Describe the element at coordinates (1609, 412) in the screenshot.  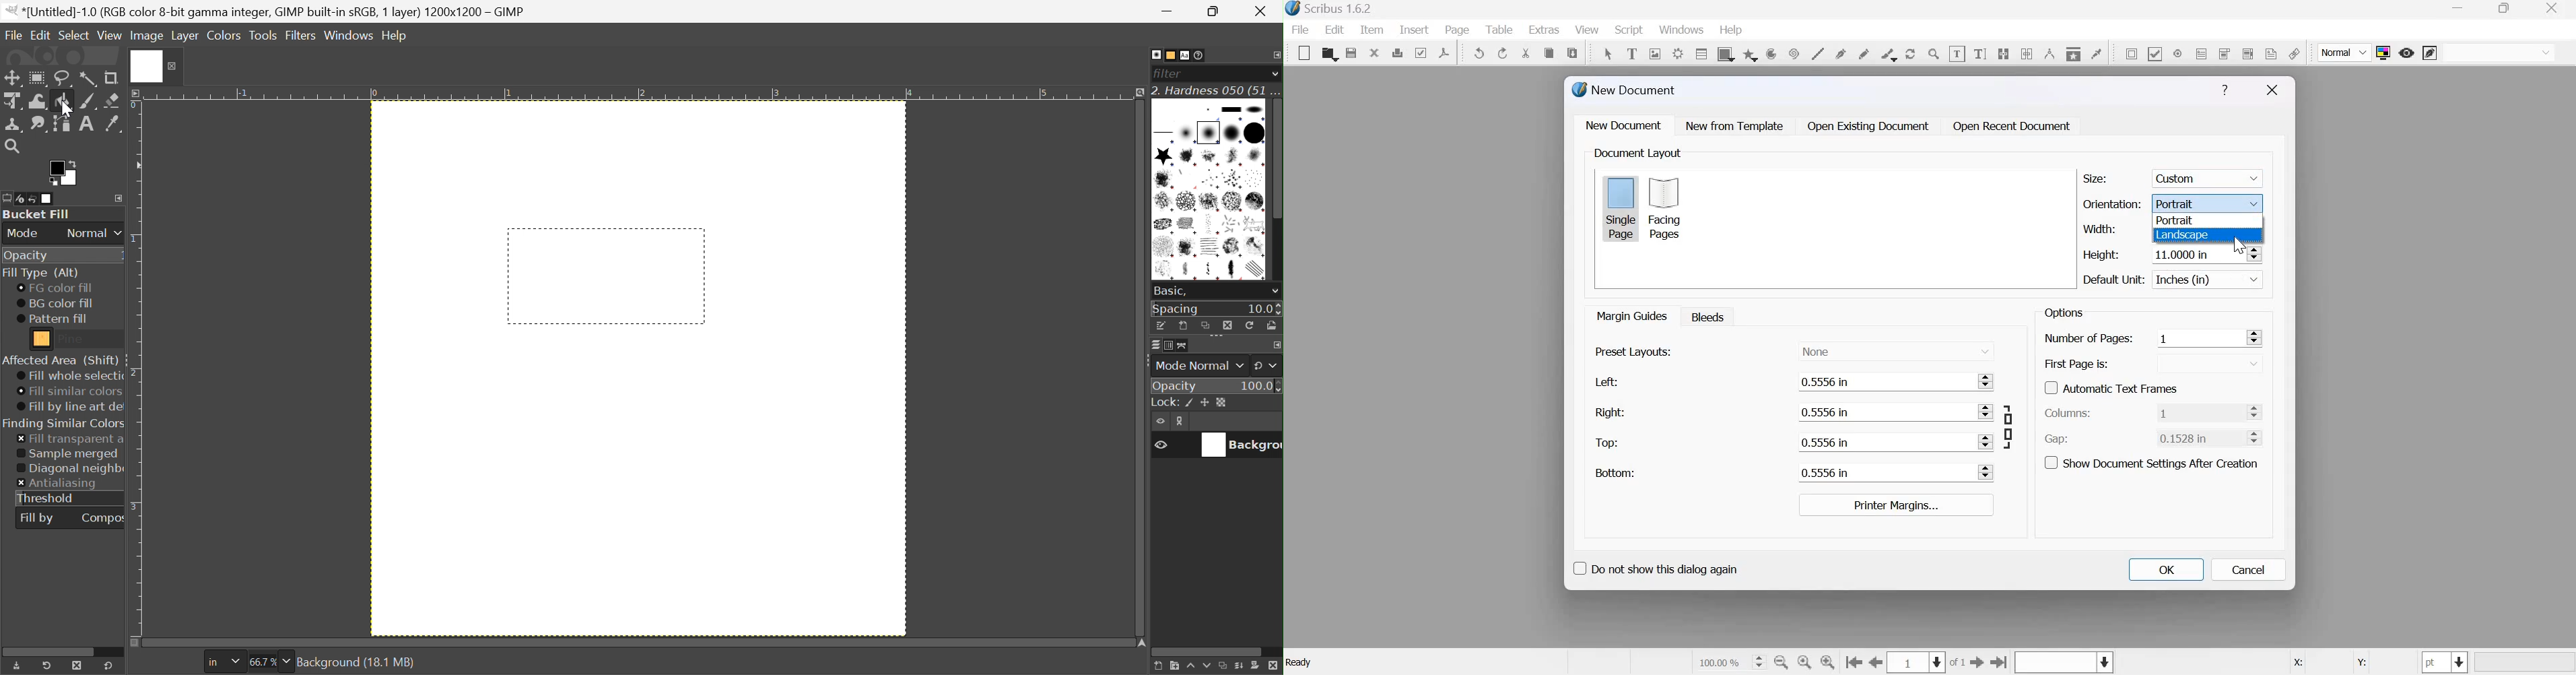
I see `Right:` at that location.